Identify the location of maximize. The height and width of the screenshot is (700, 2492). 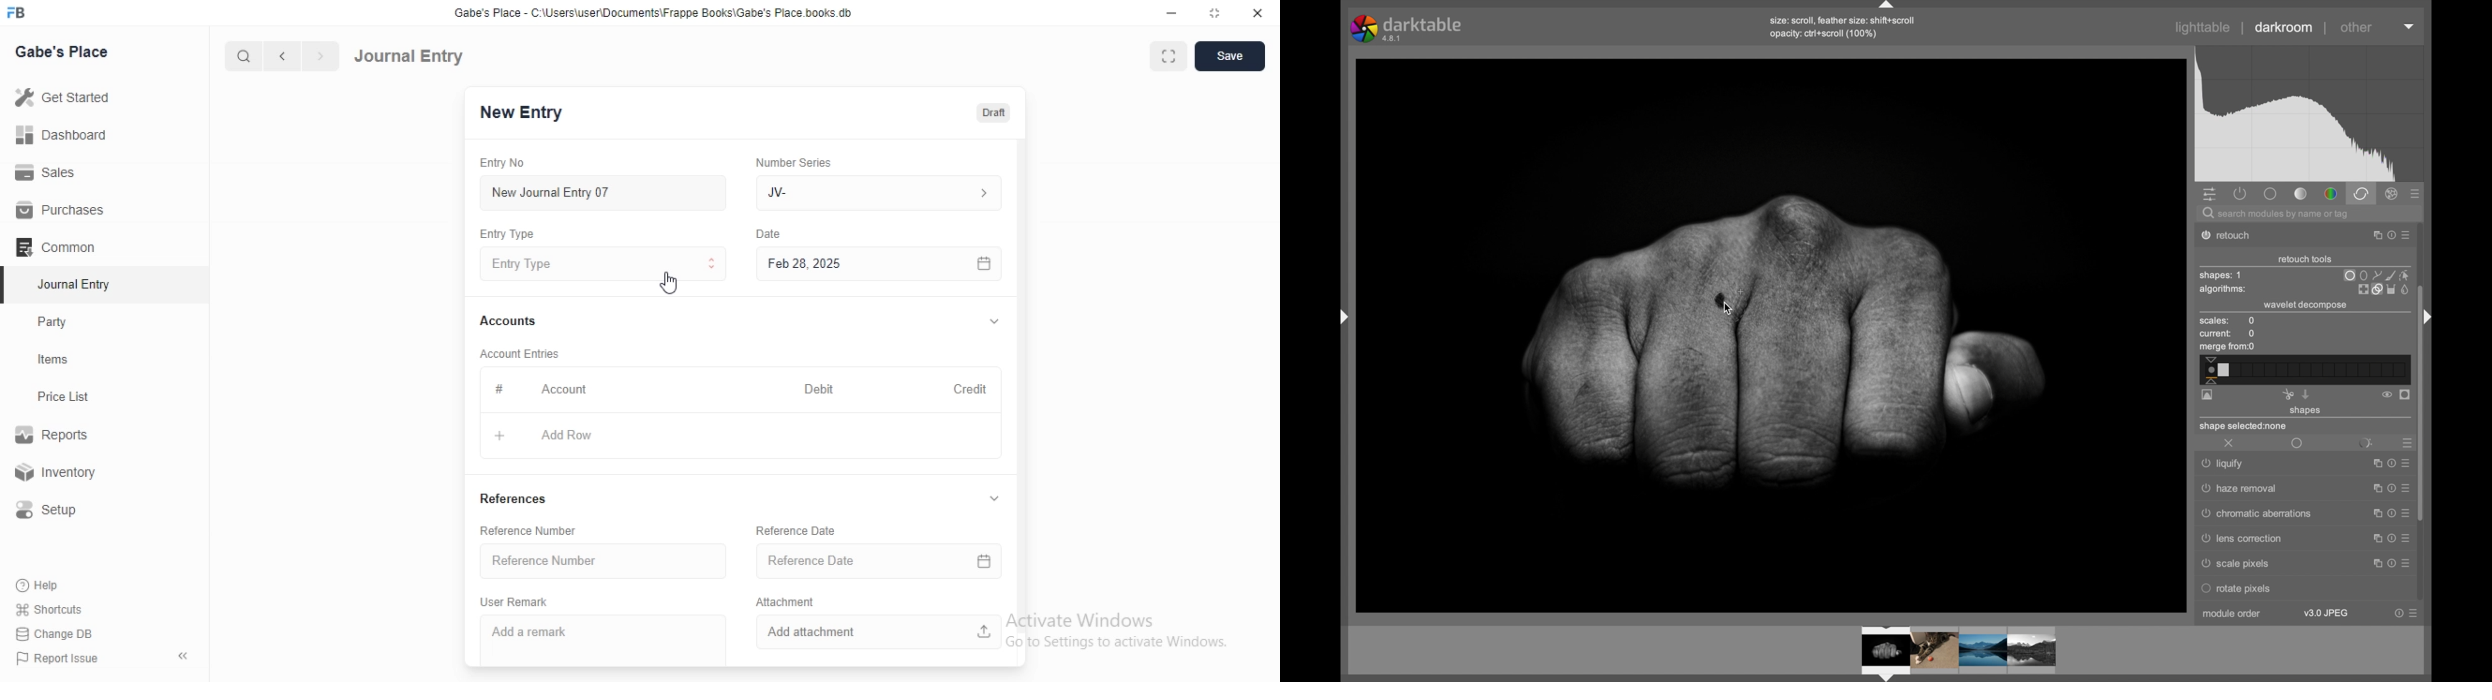
(2374, 489).